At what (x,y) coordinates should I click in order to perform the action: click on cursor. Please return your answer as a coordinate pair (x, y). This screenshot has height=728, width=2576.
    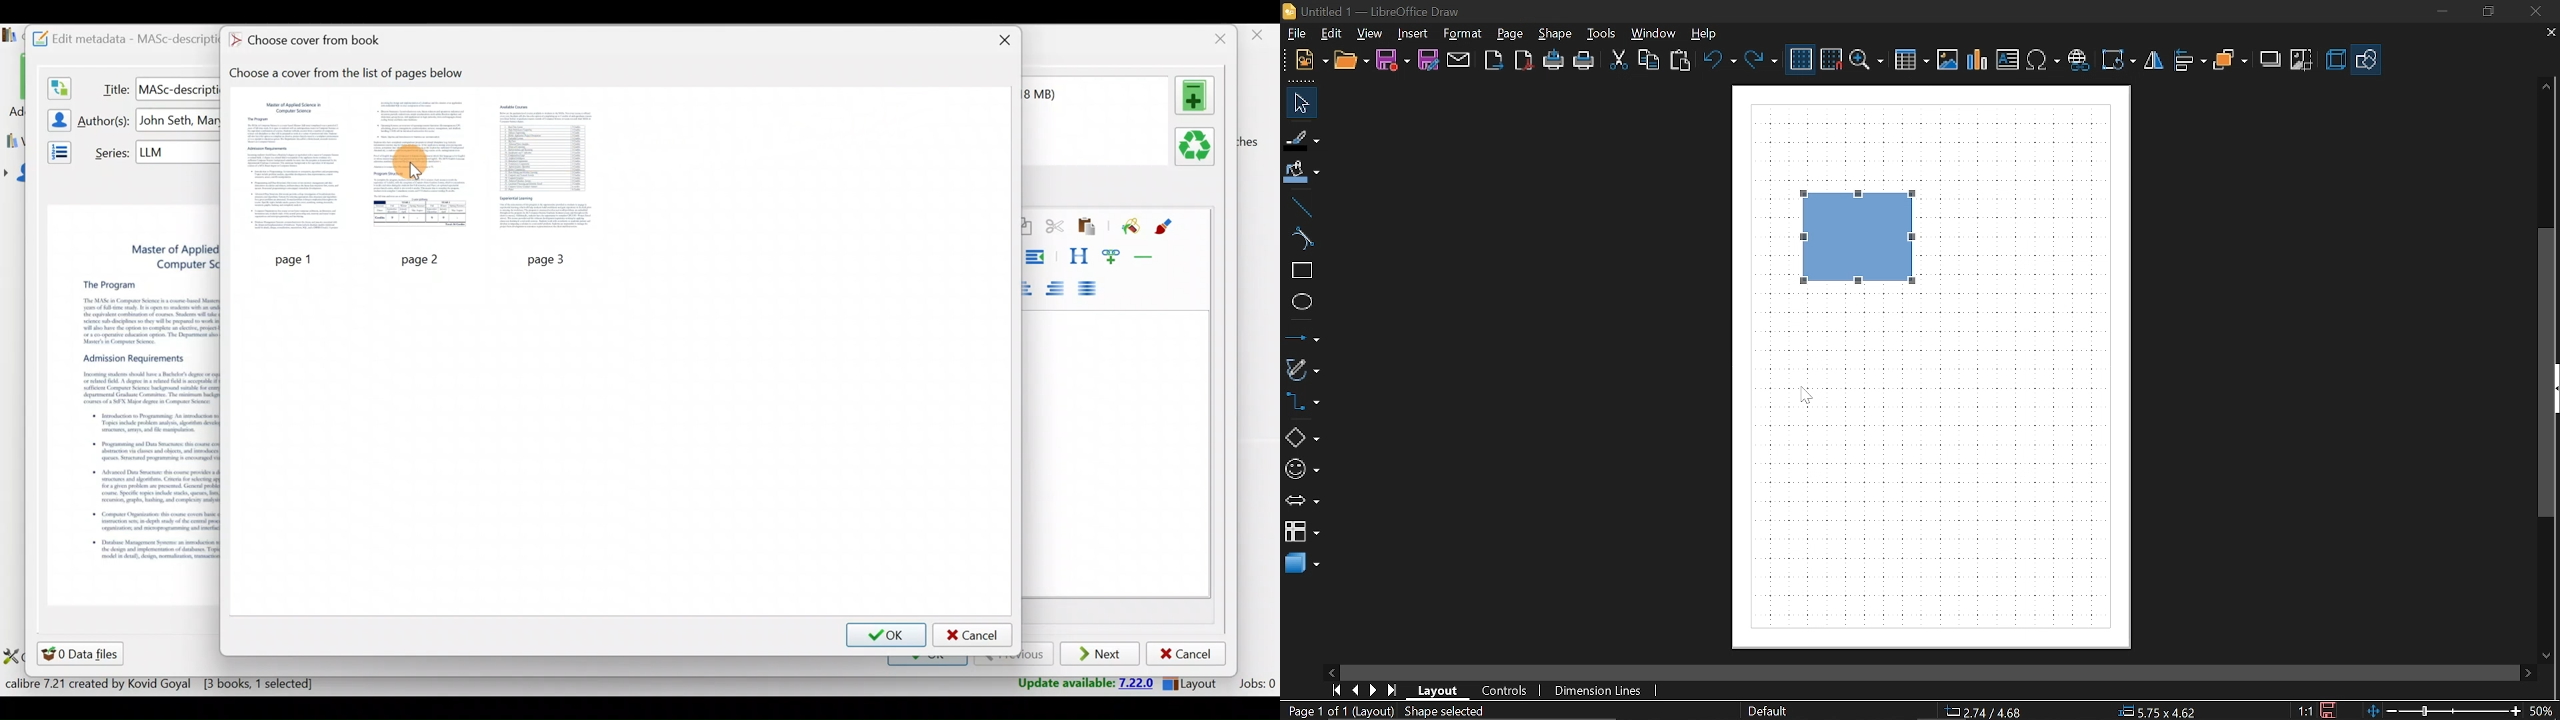
    Looking at the image, I should click on (413, 165).